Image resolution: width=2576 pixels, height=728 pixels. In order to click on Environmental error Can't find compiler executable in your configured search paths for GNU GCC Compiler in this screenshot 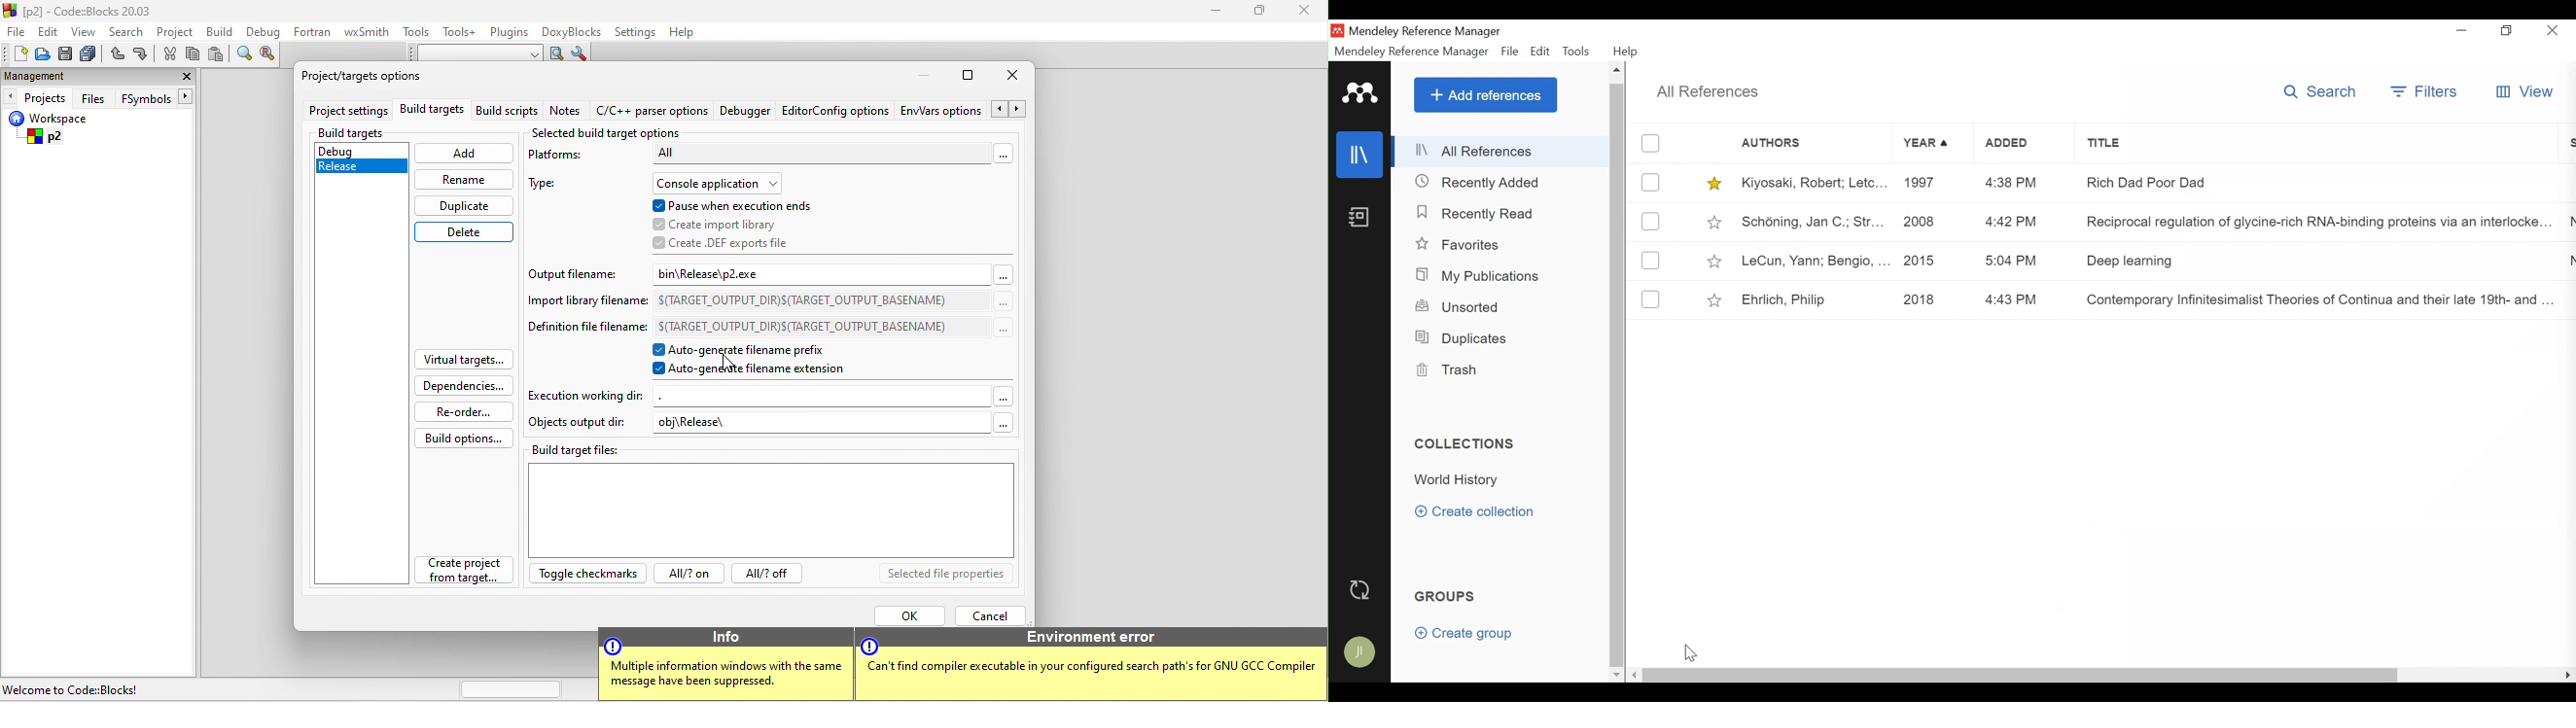, I will do `click(1085, 663)`.